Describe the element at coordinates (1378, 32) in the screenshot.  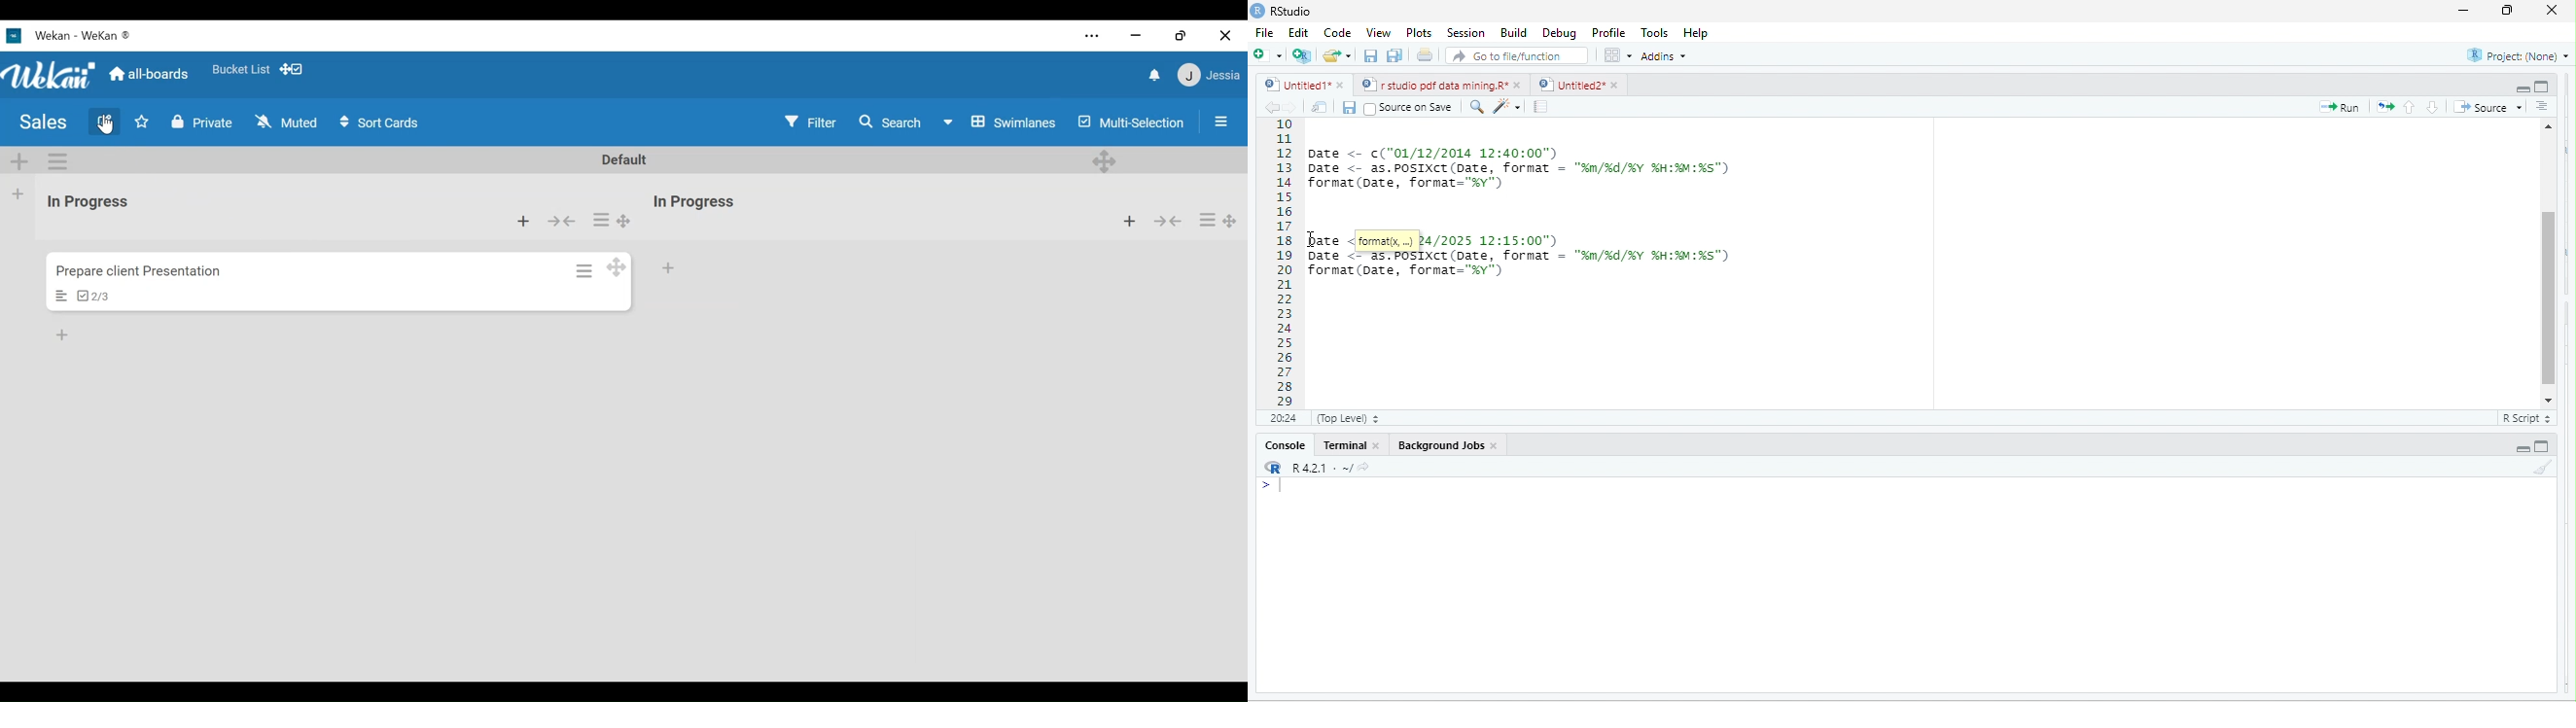
I see `View` at that location.